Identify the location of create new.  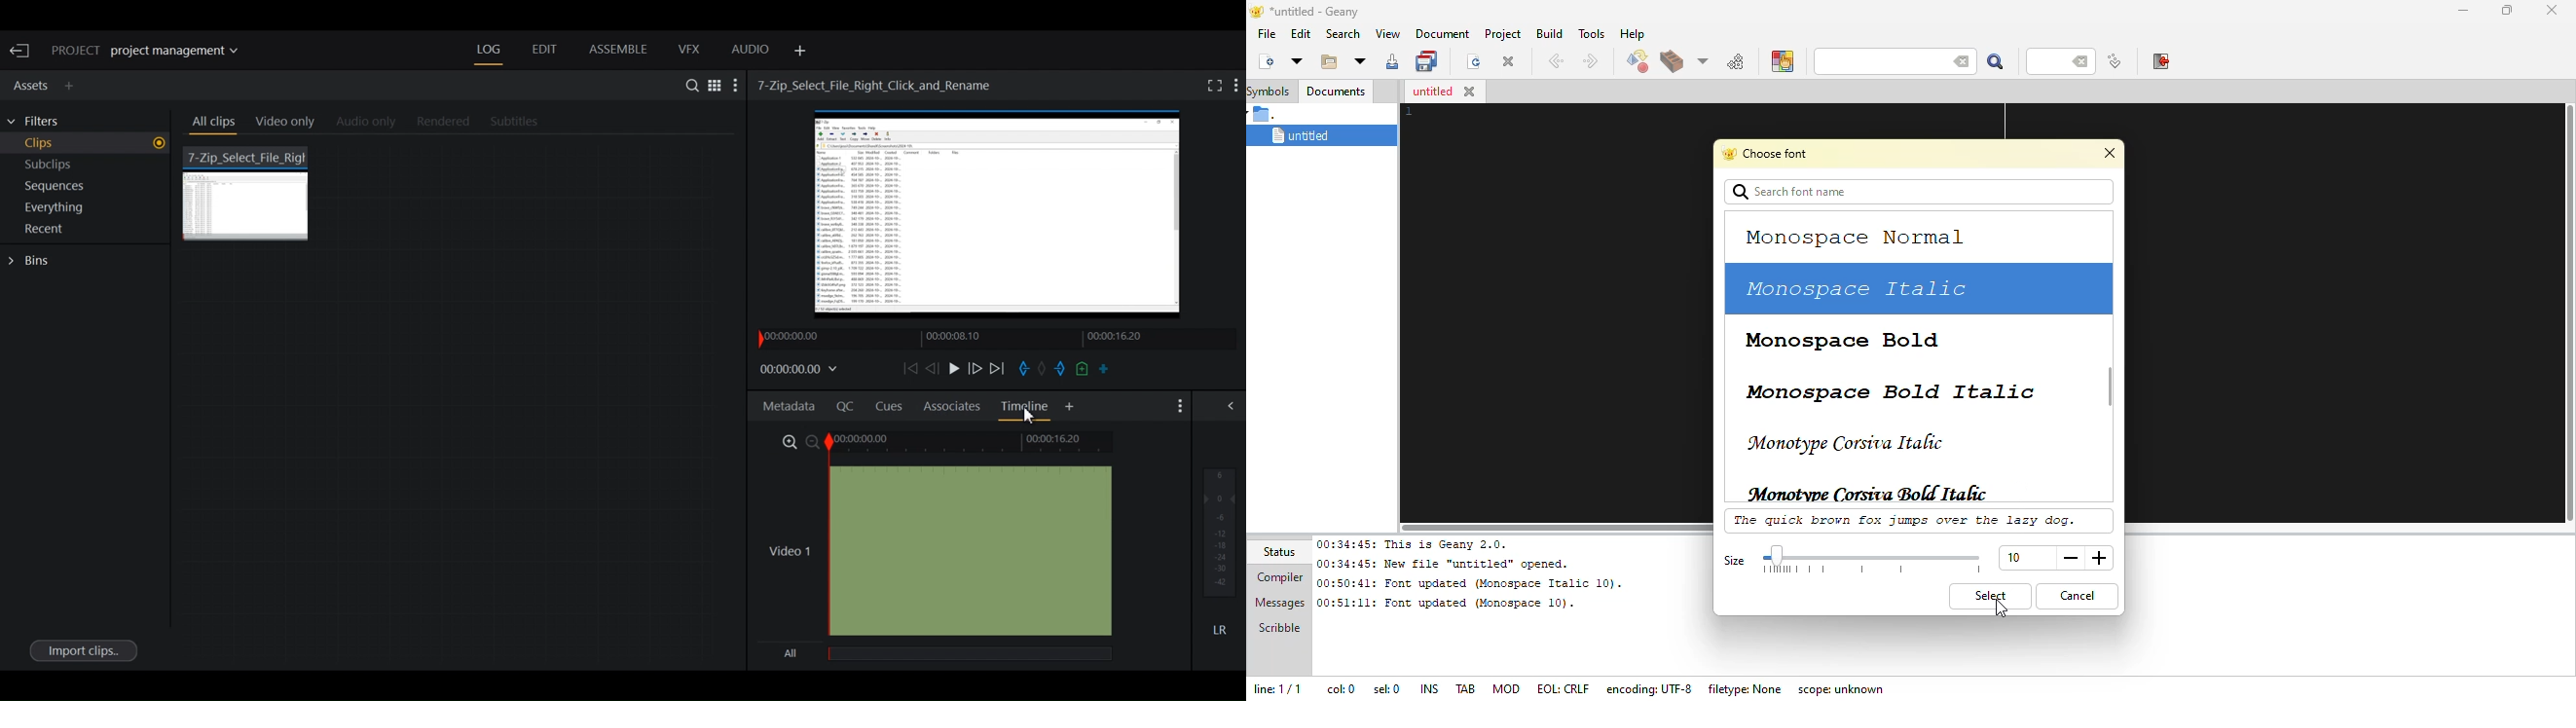
(1265, 60).